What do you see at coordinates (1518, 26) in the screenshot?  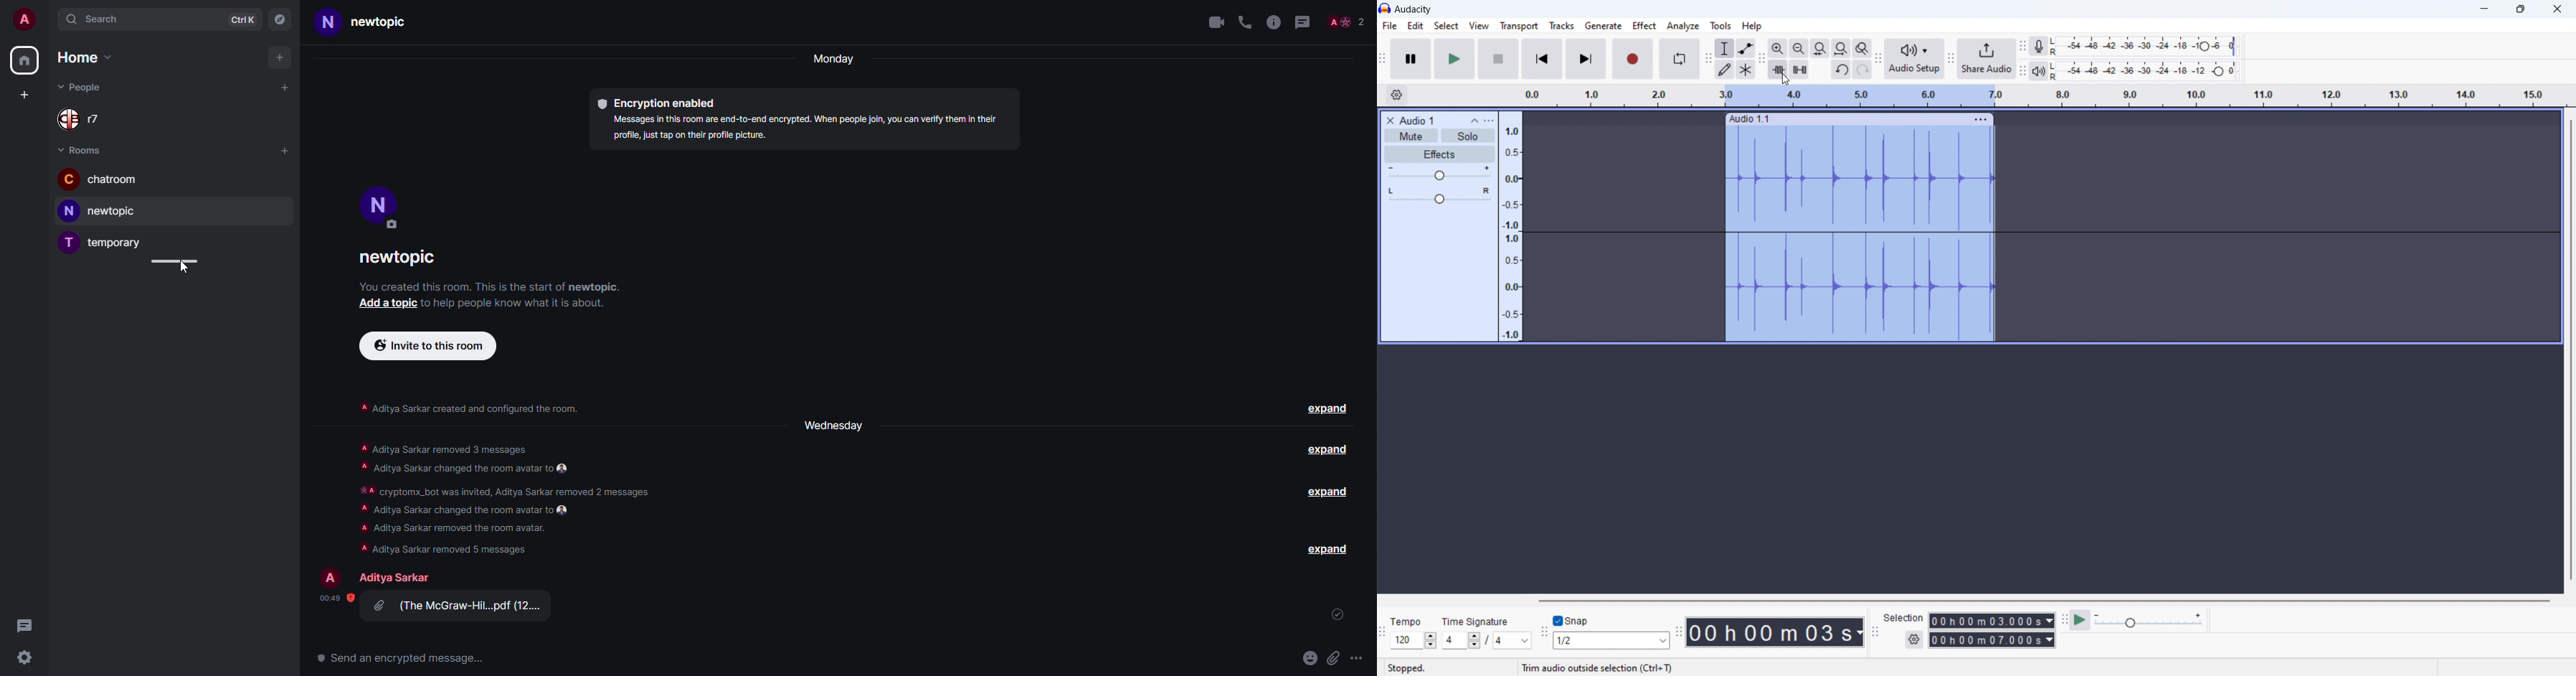 I see `transport` at bounding box center [1518, 26].